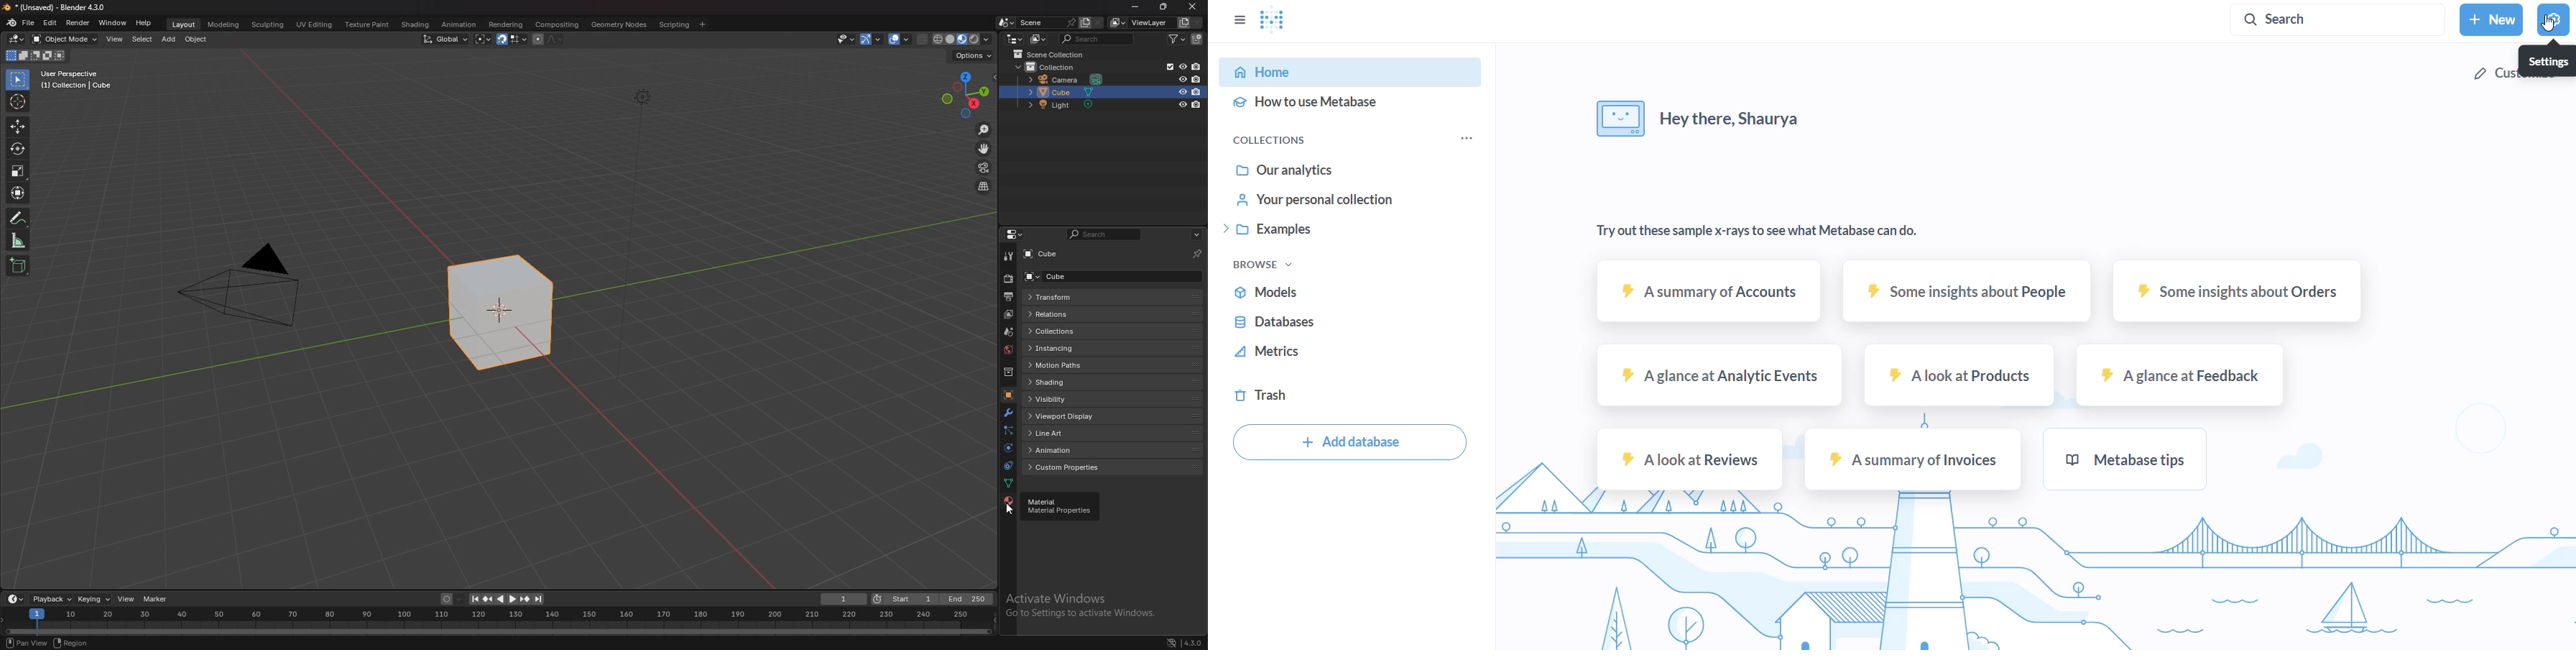 Image resolution: width=2576 pixels, height=672 pixels. Describe the element at coordinates (1699, 119) in the screenshot. I see `Hey there, Shaurya` at that location.